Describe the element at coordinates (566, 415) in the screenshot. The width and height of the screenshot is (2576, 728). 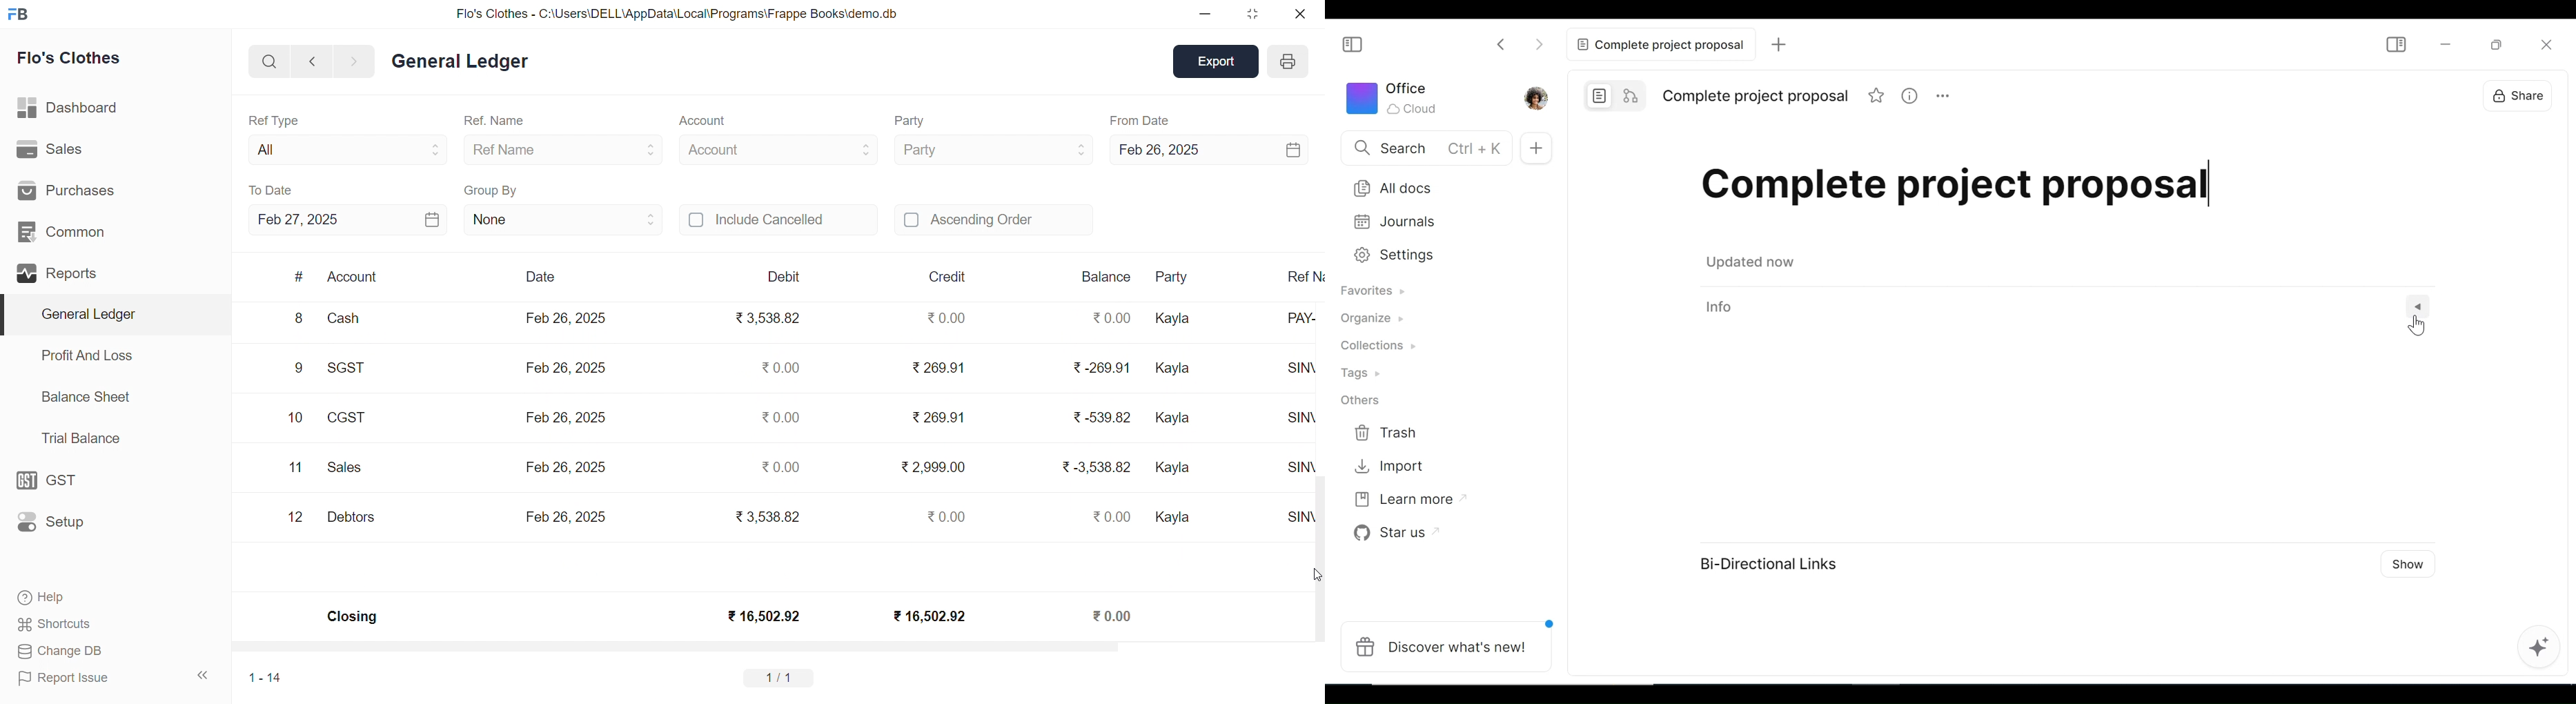
I see `Feb 26, 2025` at that location.